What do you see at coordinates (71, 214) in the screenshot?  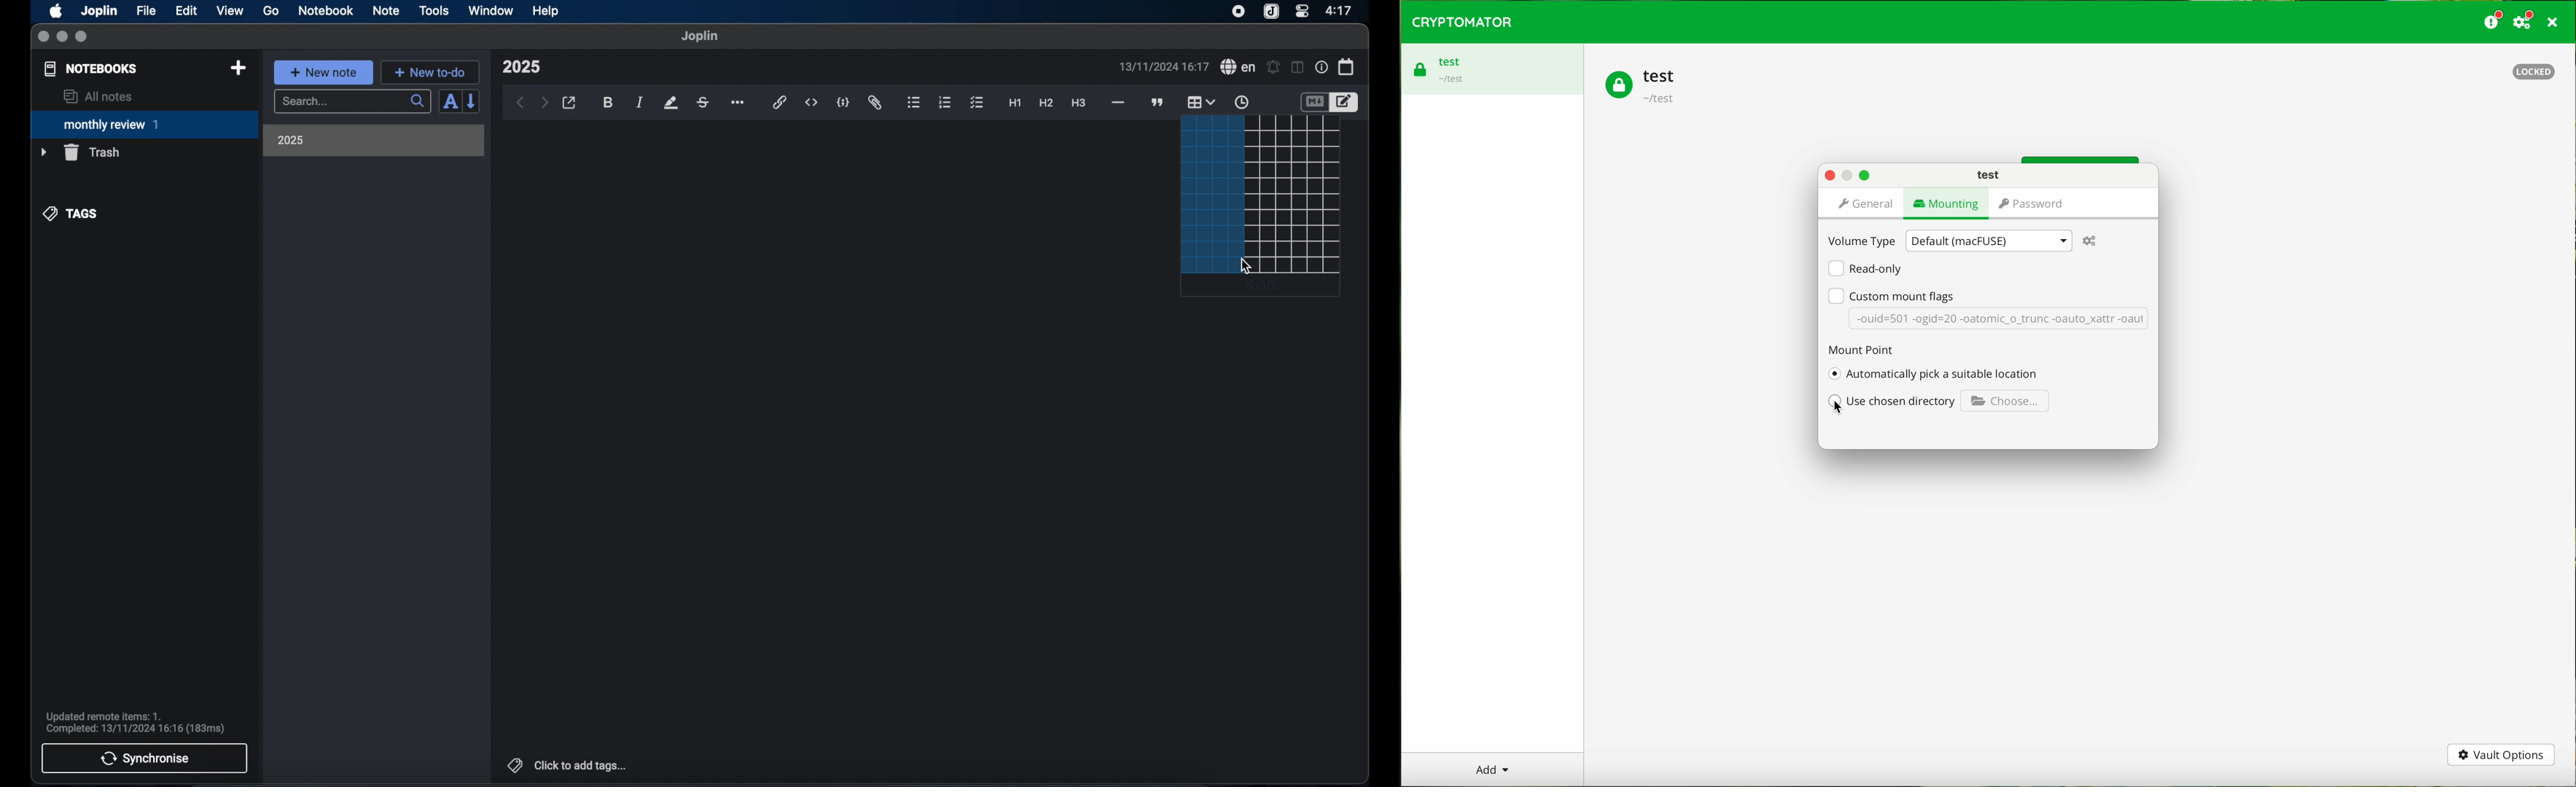 I see `tags` at bounding box center [71, 214].